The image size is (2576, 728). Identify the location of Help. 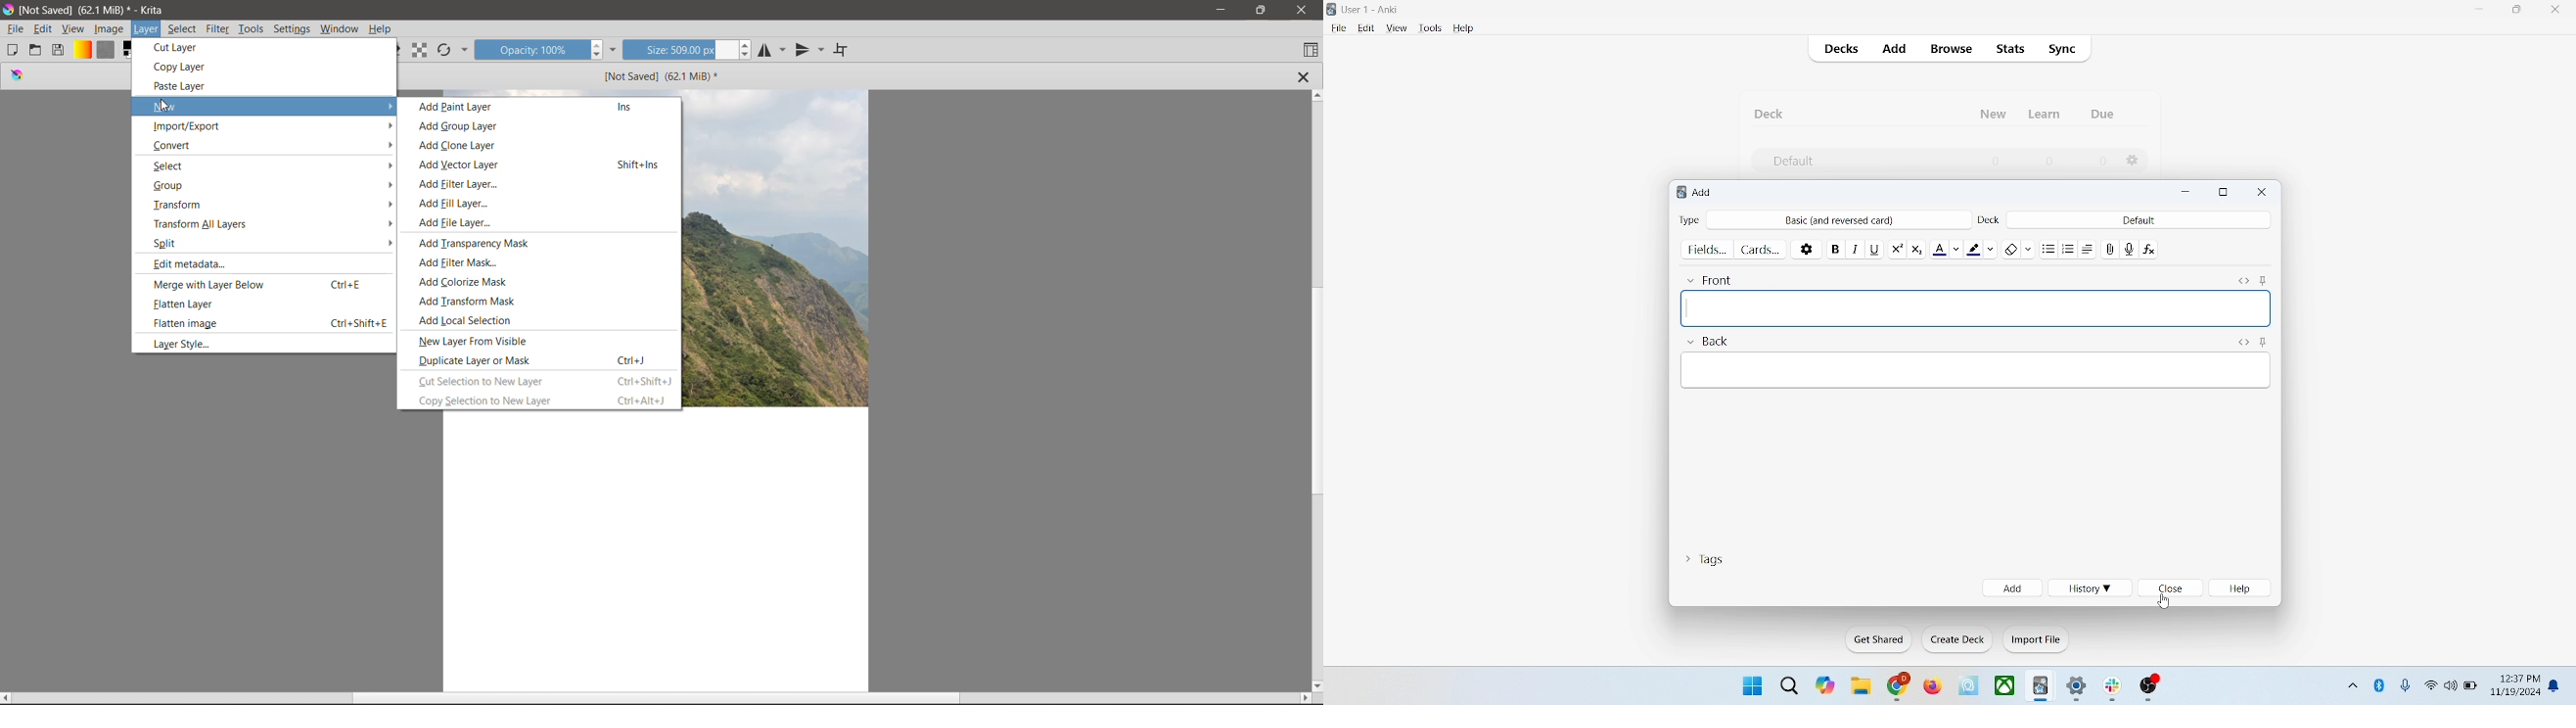
(380, 29).